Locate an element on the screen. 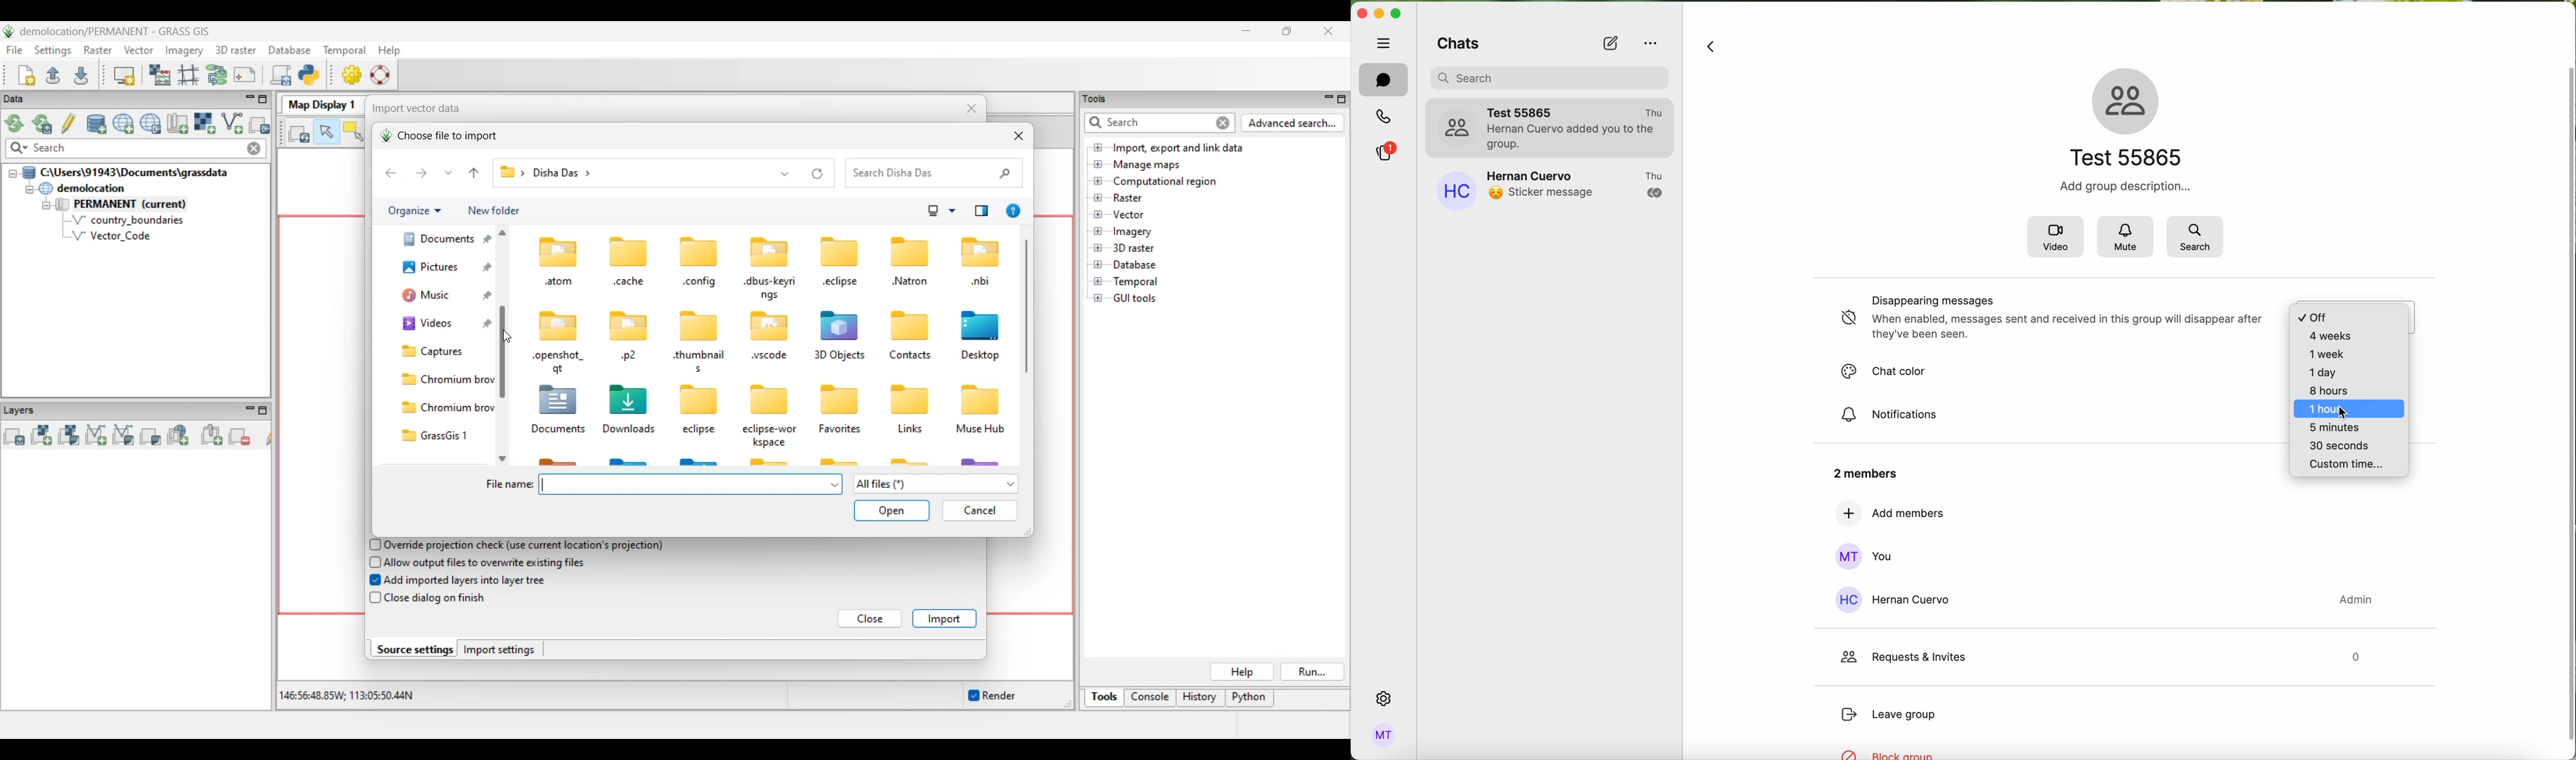  video is located at coordinates (2054, 236).